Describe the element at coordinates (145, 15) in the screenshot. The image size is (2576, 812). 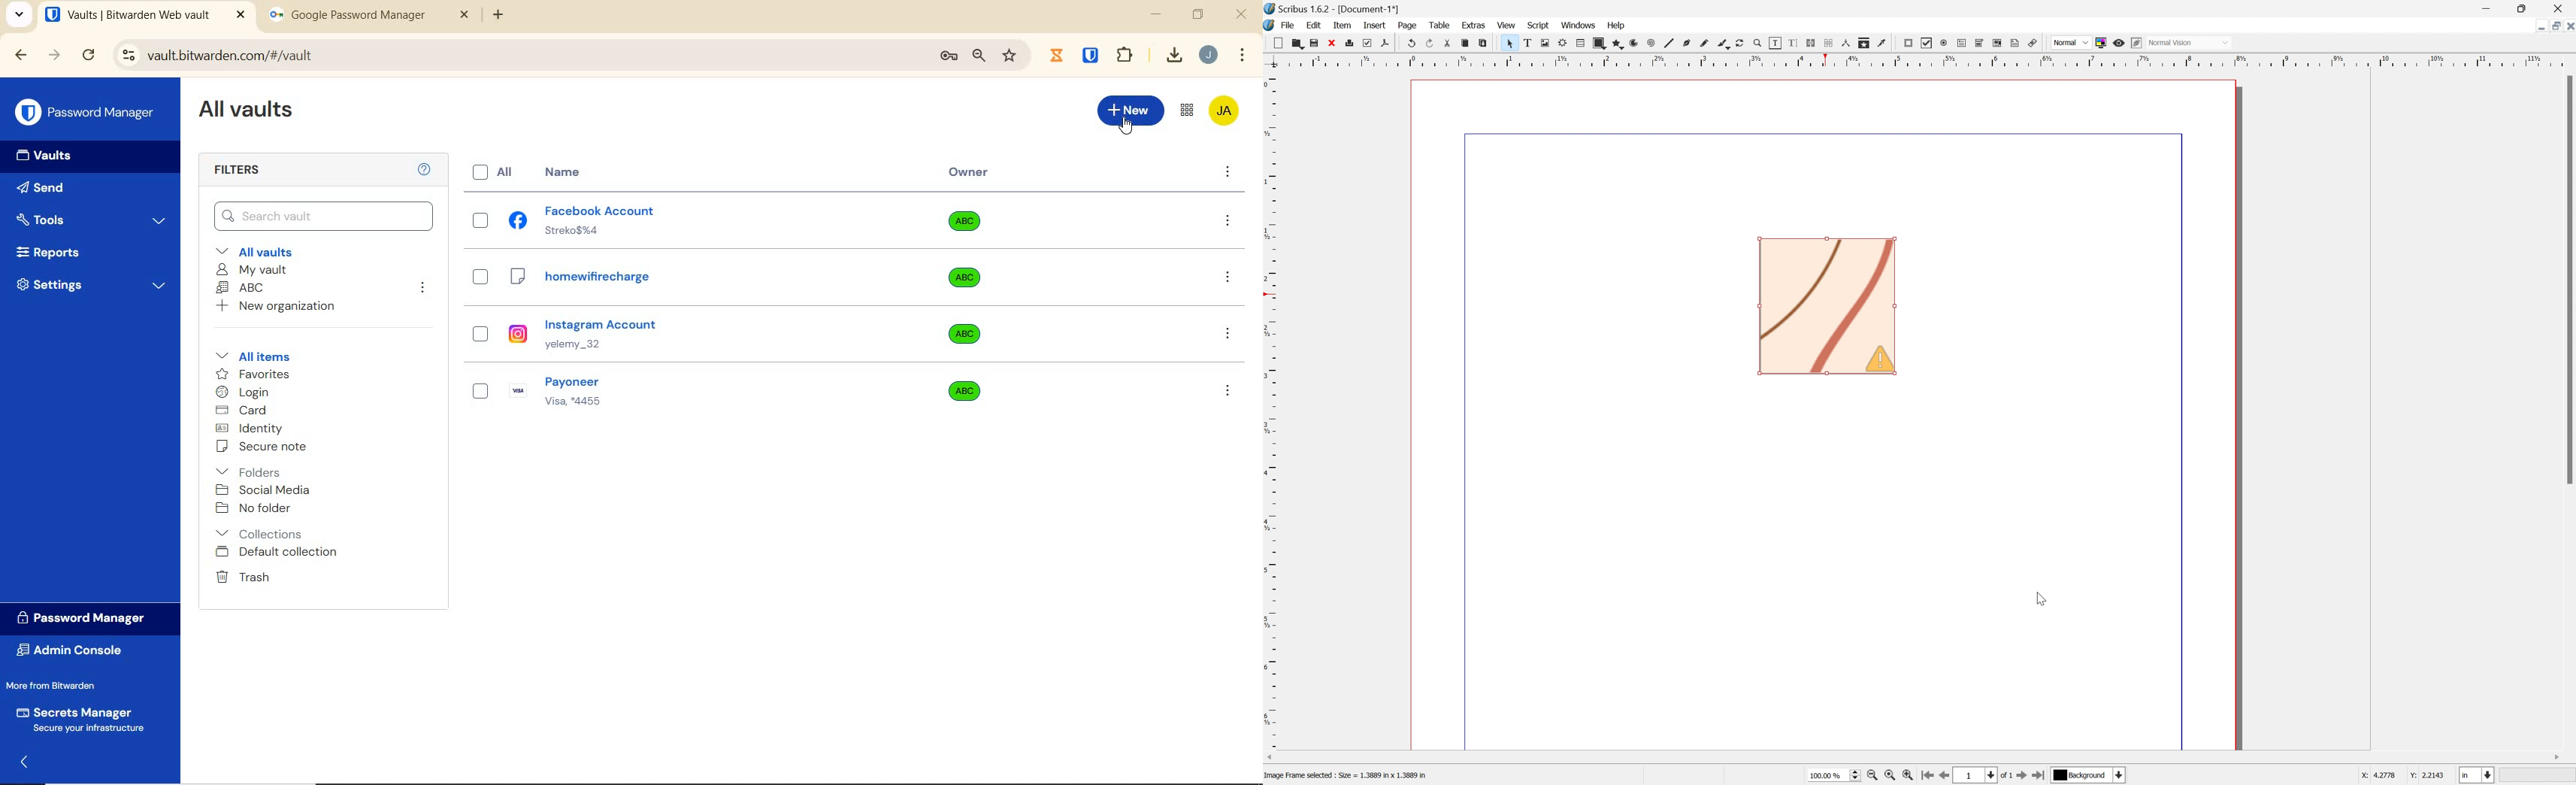
I see `open tab` at that location.